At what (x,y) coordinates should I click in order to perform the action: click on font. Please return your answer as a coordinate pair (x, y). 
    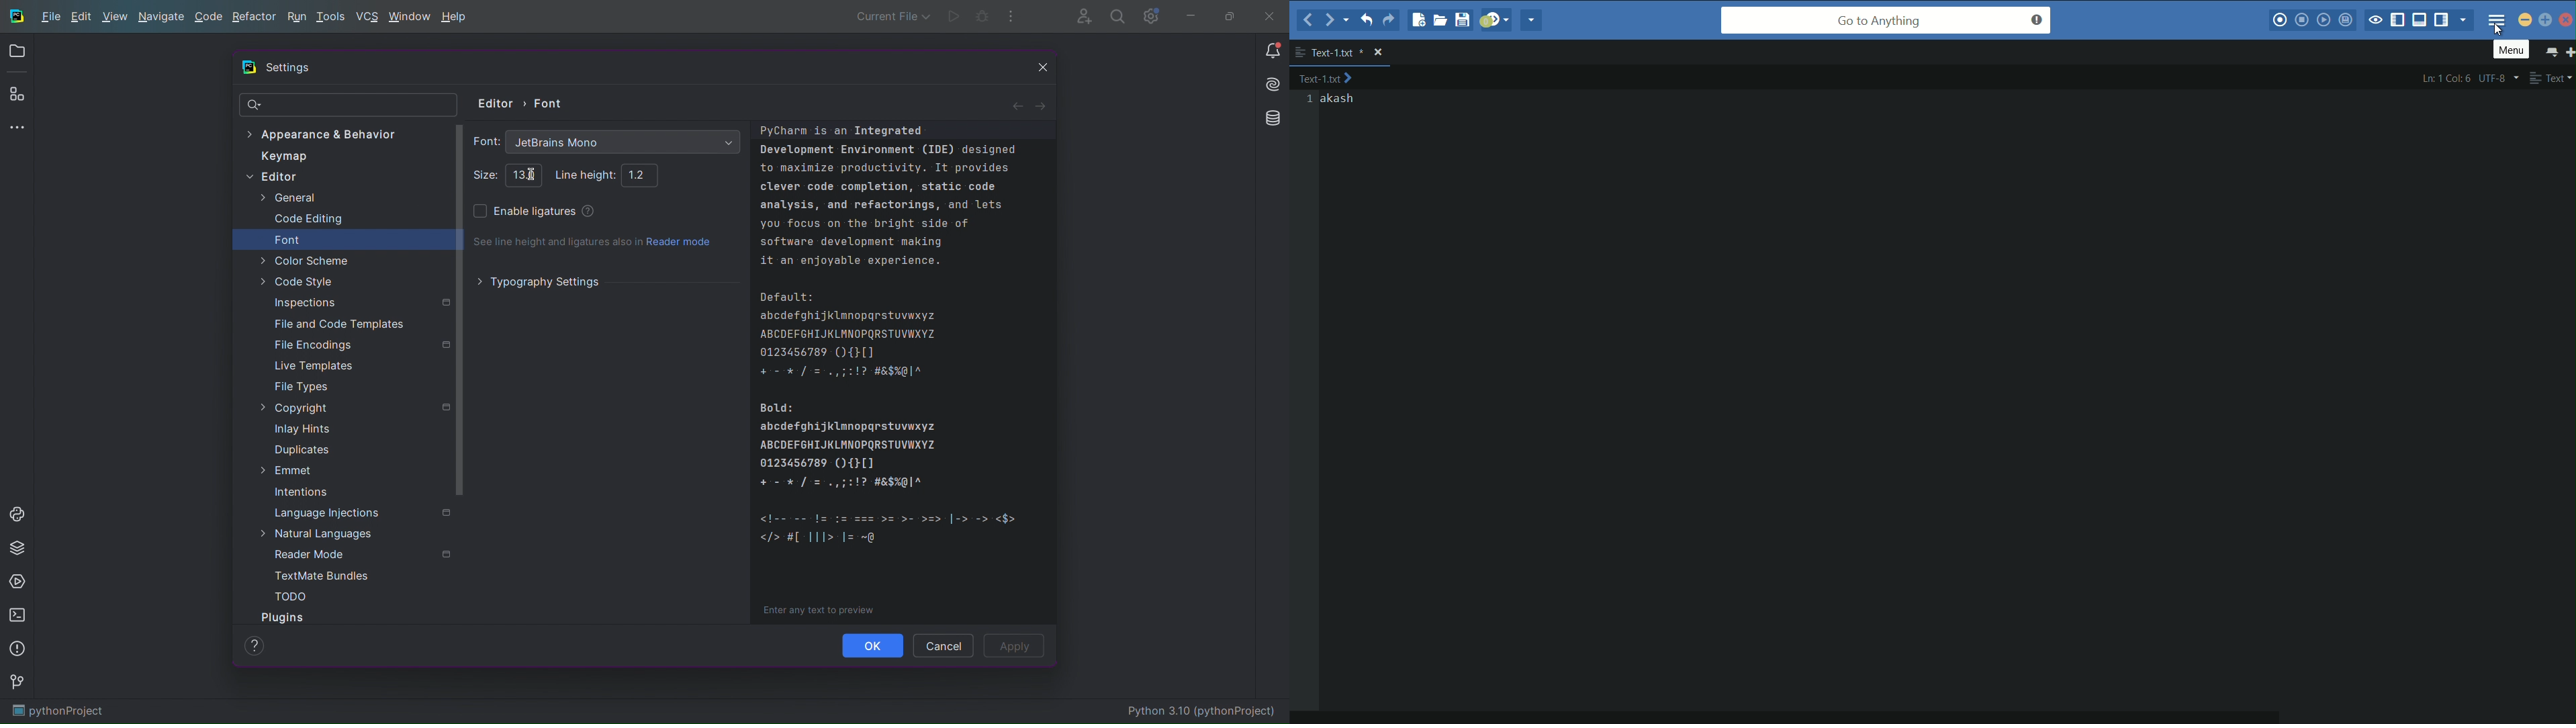
    Looking at the image, I should click on (485, 141).